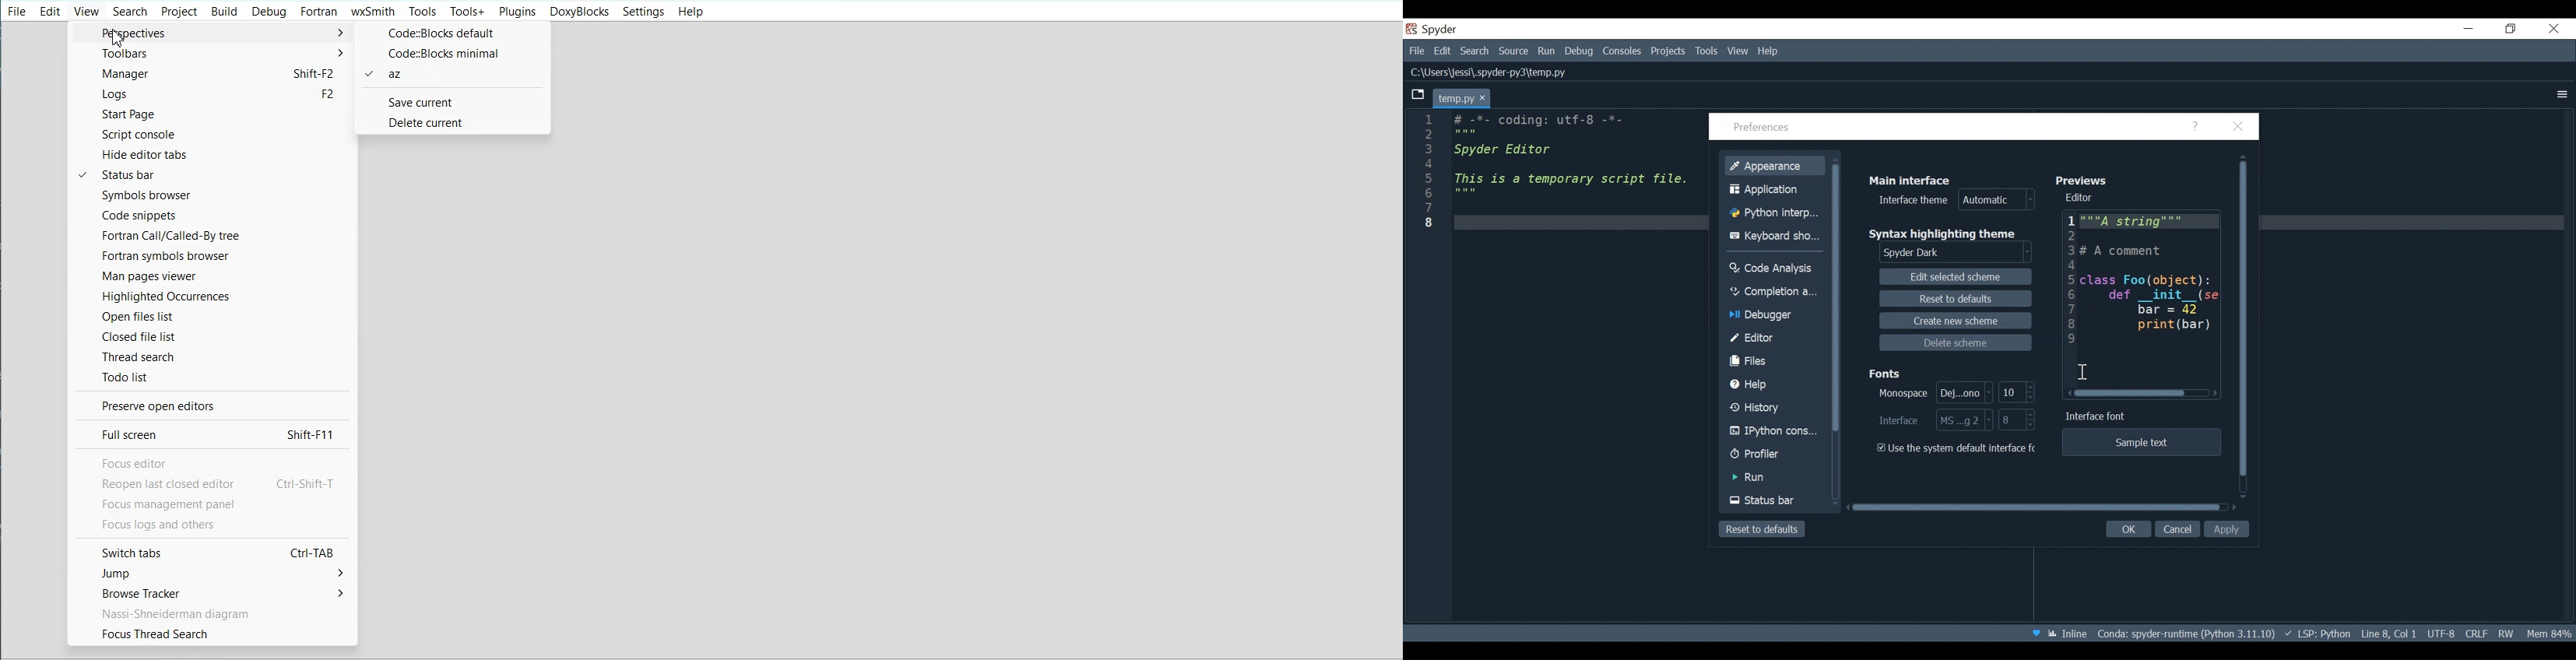 This screenshot has width=2576, height=672. Describe the element at coordinates (2563, 94) in the screenshot. I see `More Options` at that location.